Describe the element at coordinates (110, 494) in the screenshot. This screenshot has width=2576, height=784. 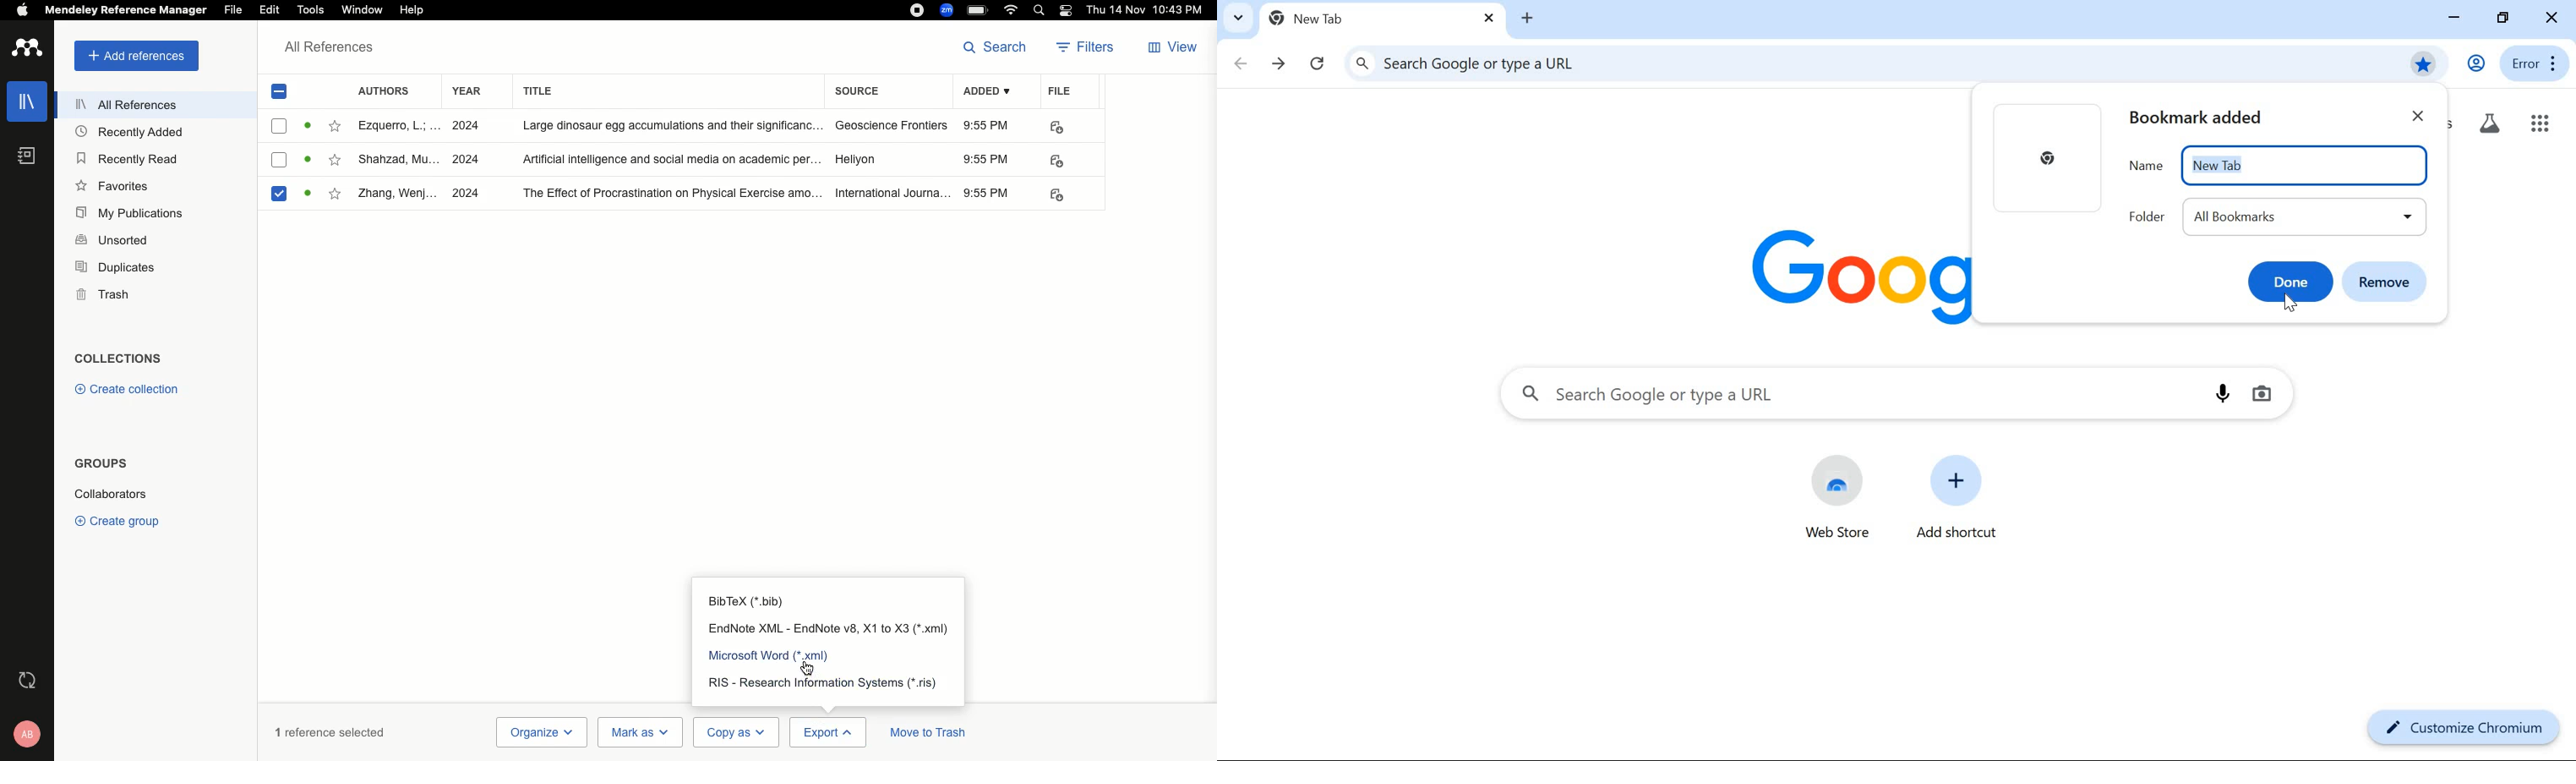
I see `Collaborators` at that location.